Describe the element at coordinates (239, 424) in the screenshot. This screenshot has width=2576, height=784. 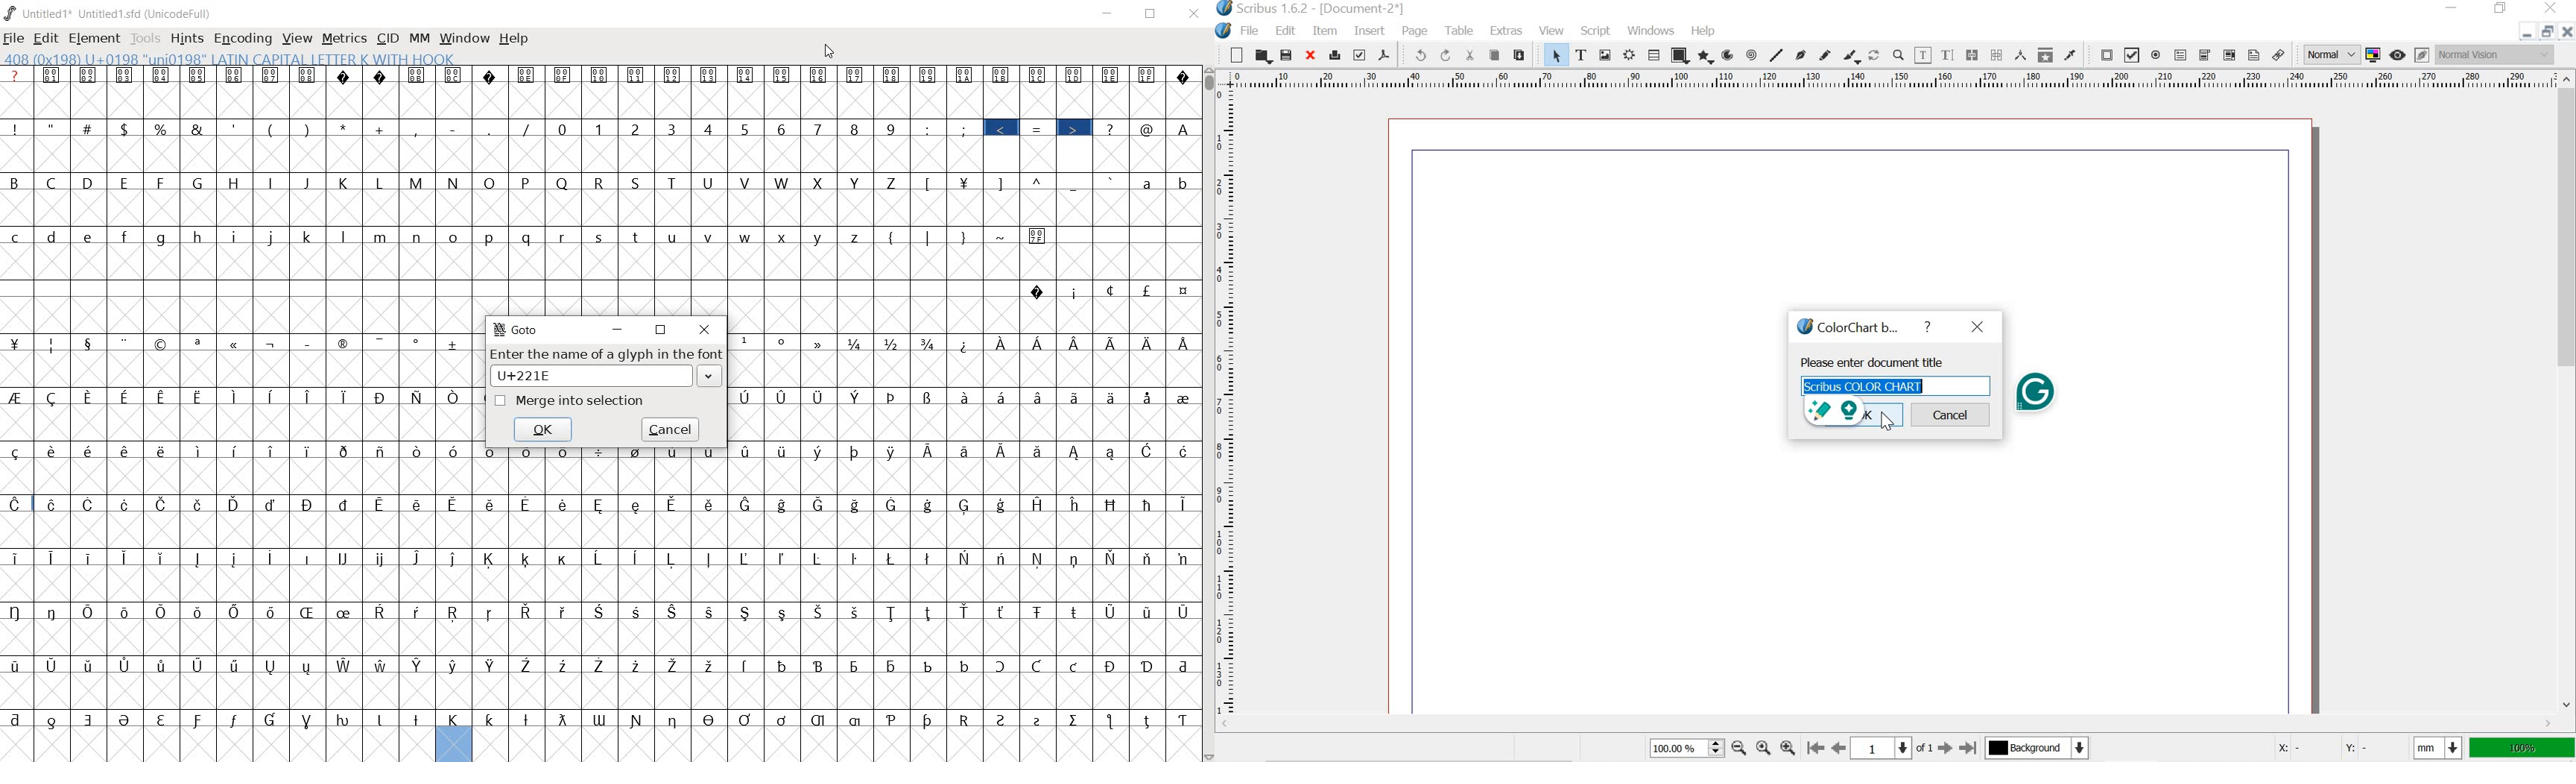
I see `` at that location.